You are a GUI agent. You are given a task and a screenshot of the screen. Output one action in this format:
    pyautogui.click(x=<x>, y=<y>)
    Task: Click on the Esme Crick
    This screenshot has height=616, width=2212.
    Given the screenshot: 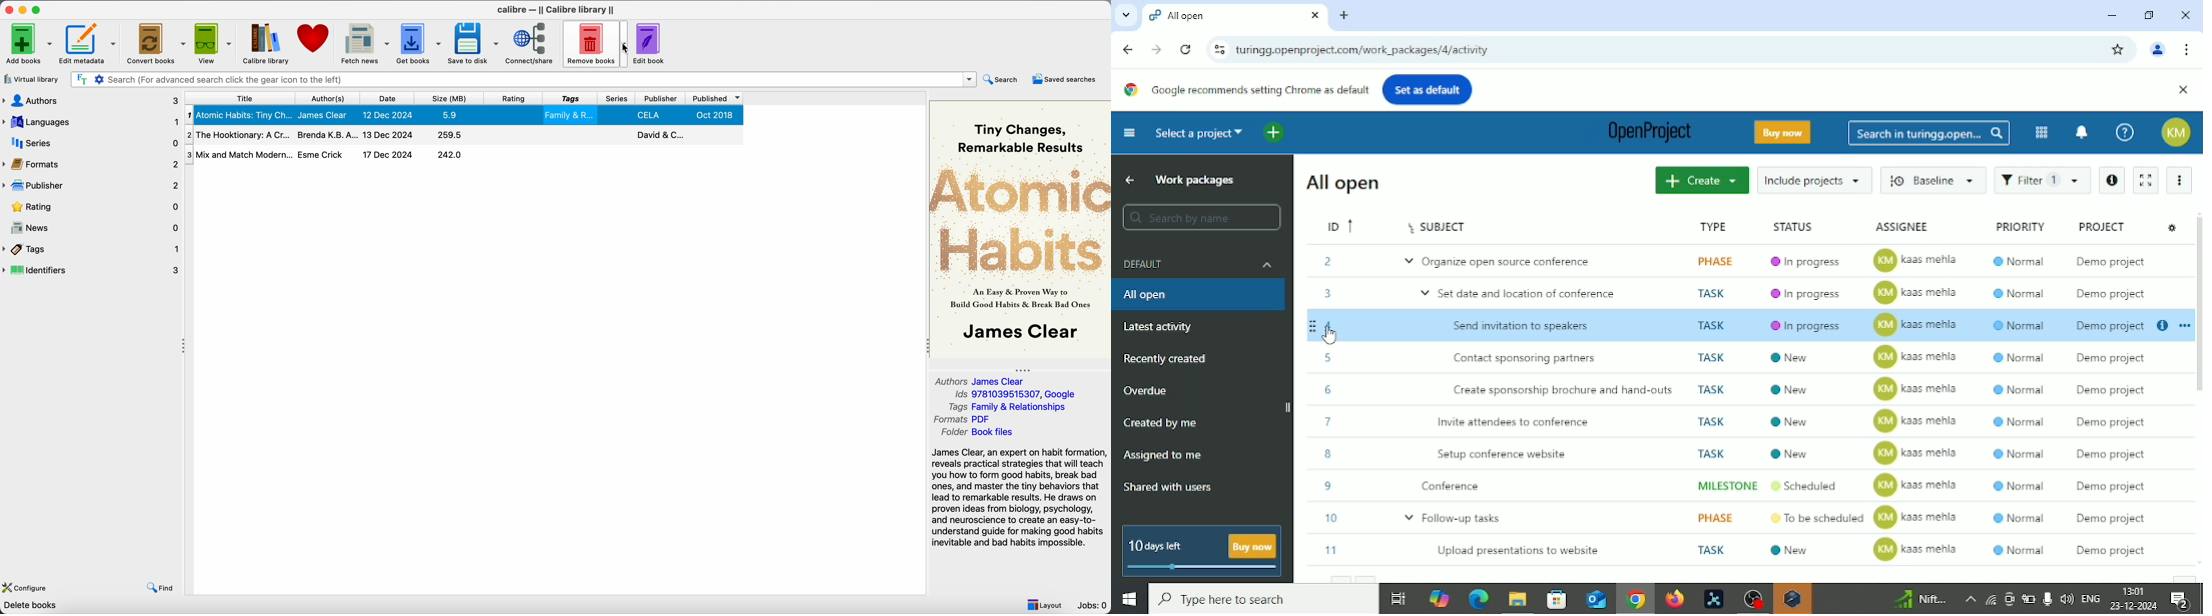 What is the action you would take?
    pyautogui.click(x=323, y=154)
    